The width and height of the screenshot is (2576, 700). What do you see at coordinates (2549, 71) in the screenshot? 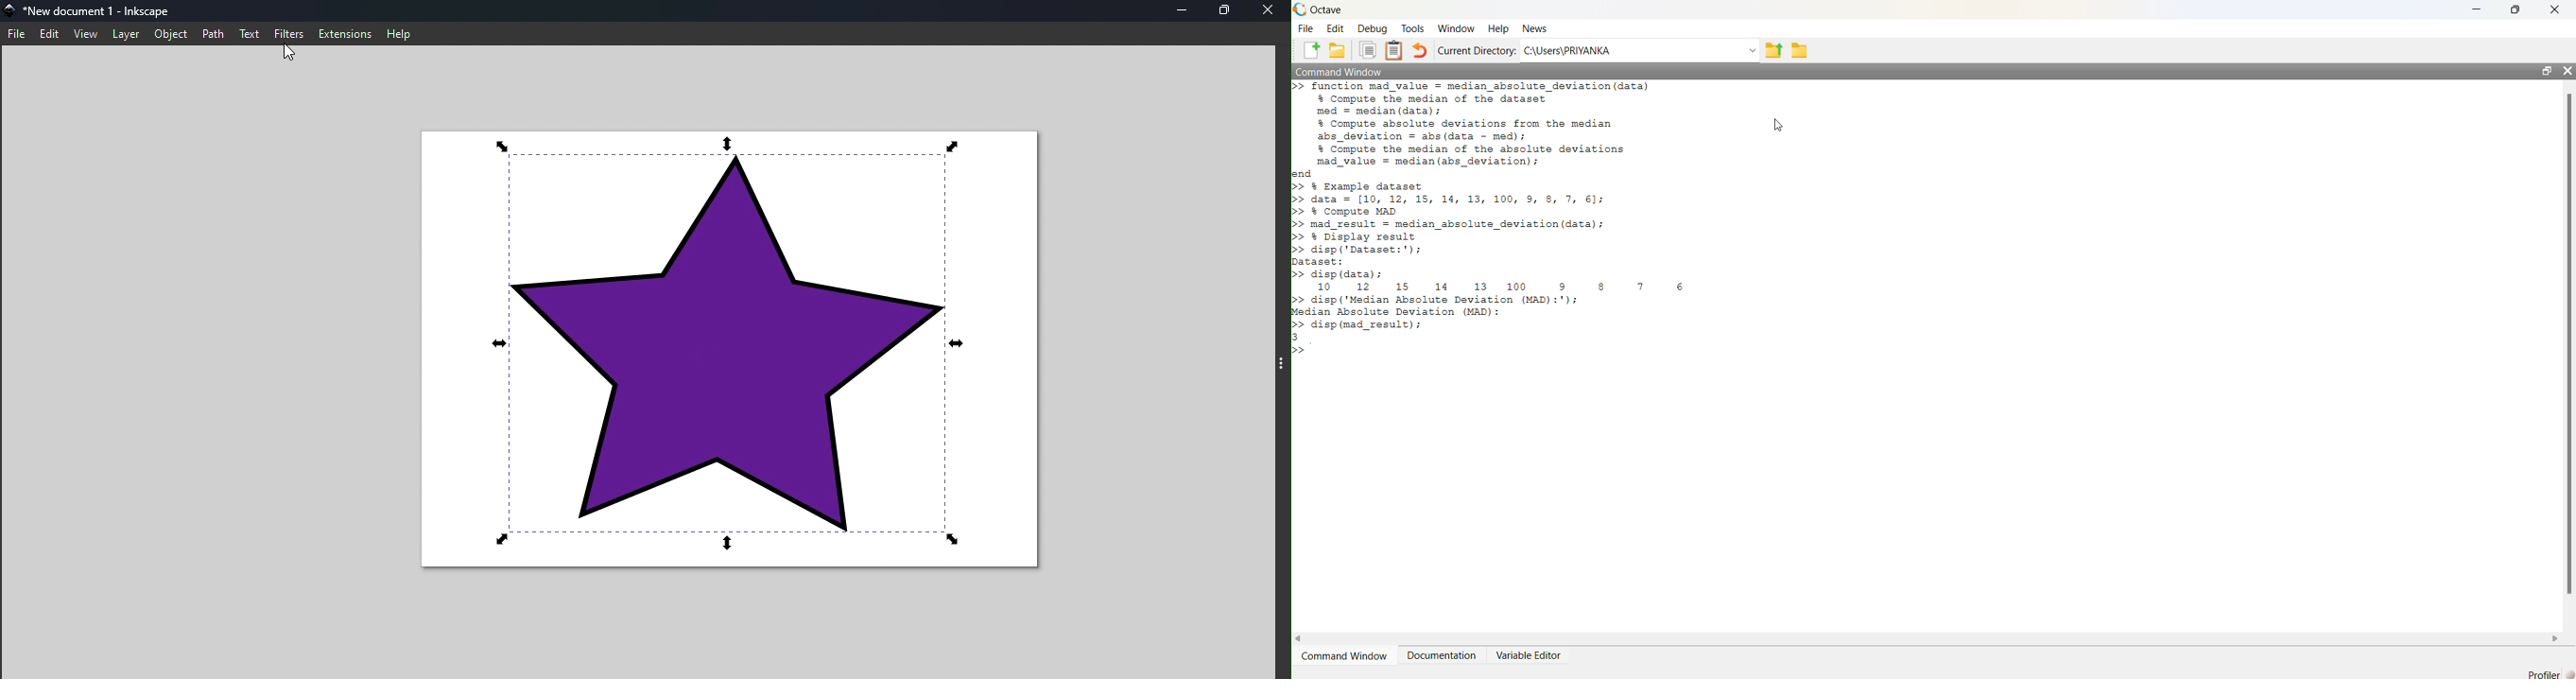
I see `restore` at bounding box center [2549, 71].